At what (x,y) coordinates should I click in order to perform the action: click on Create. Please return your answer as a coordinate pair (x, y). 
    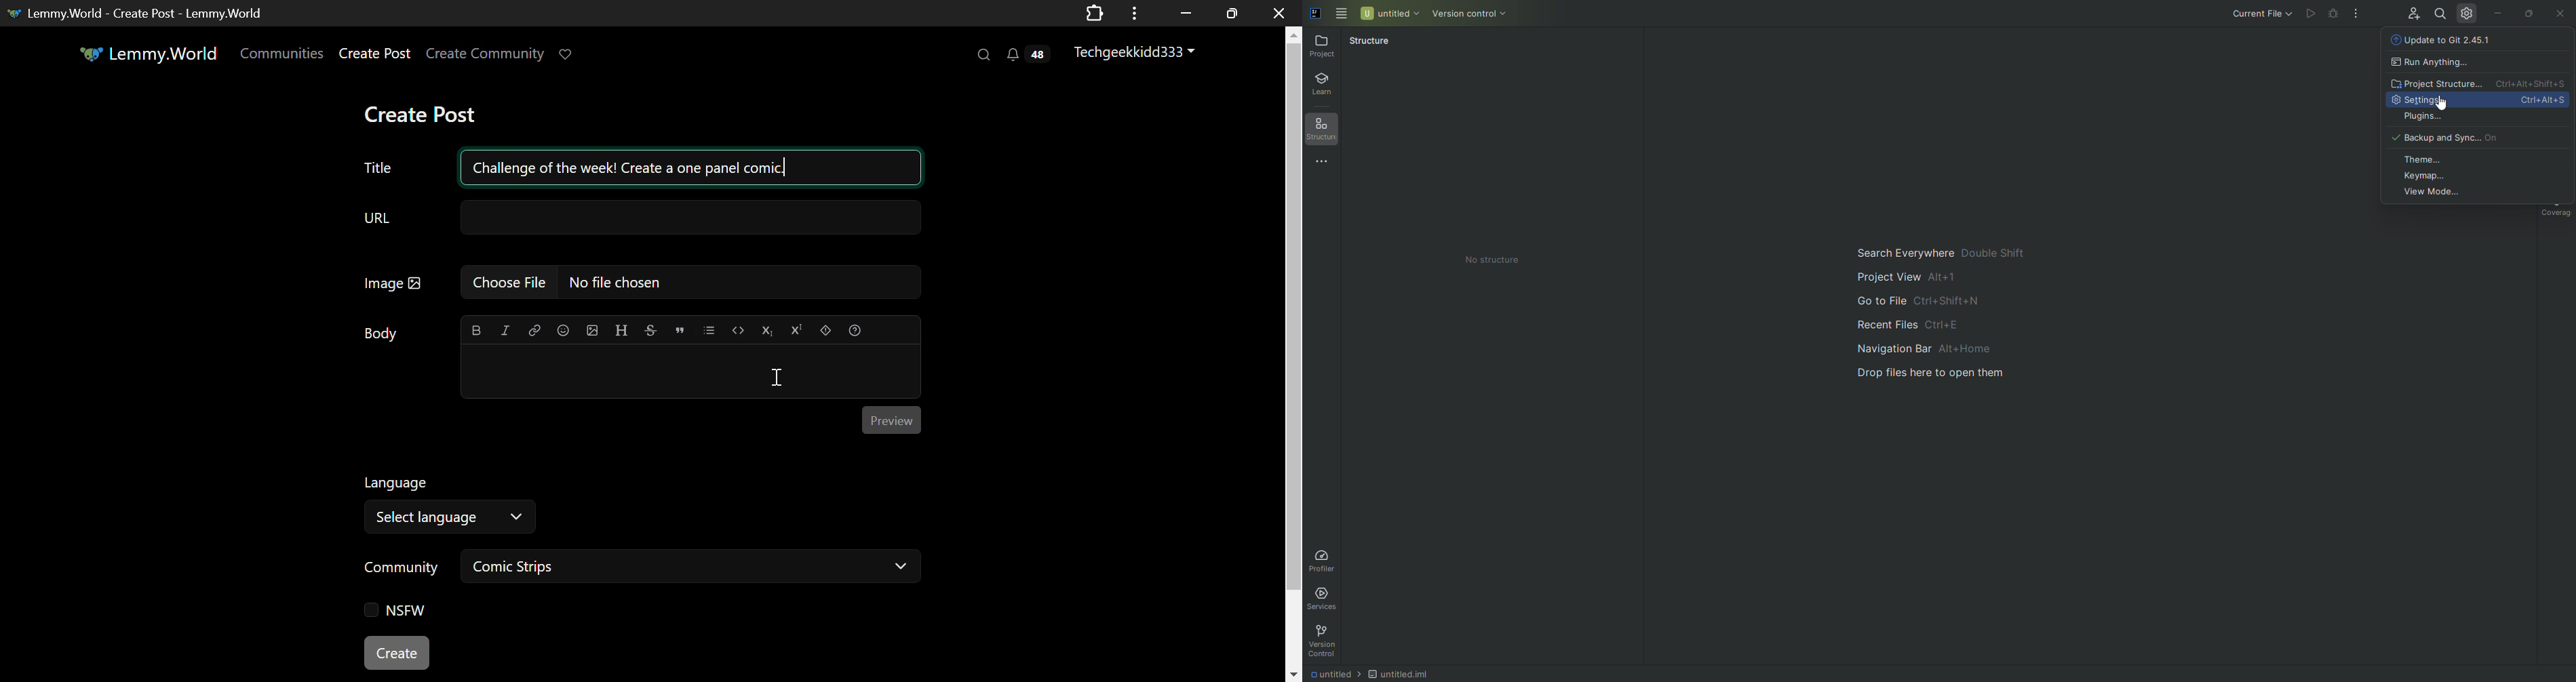
    Looking at the image, I should click on (399, 654).